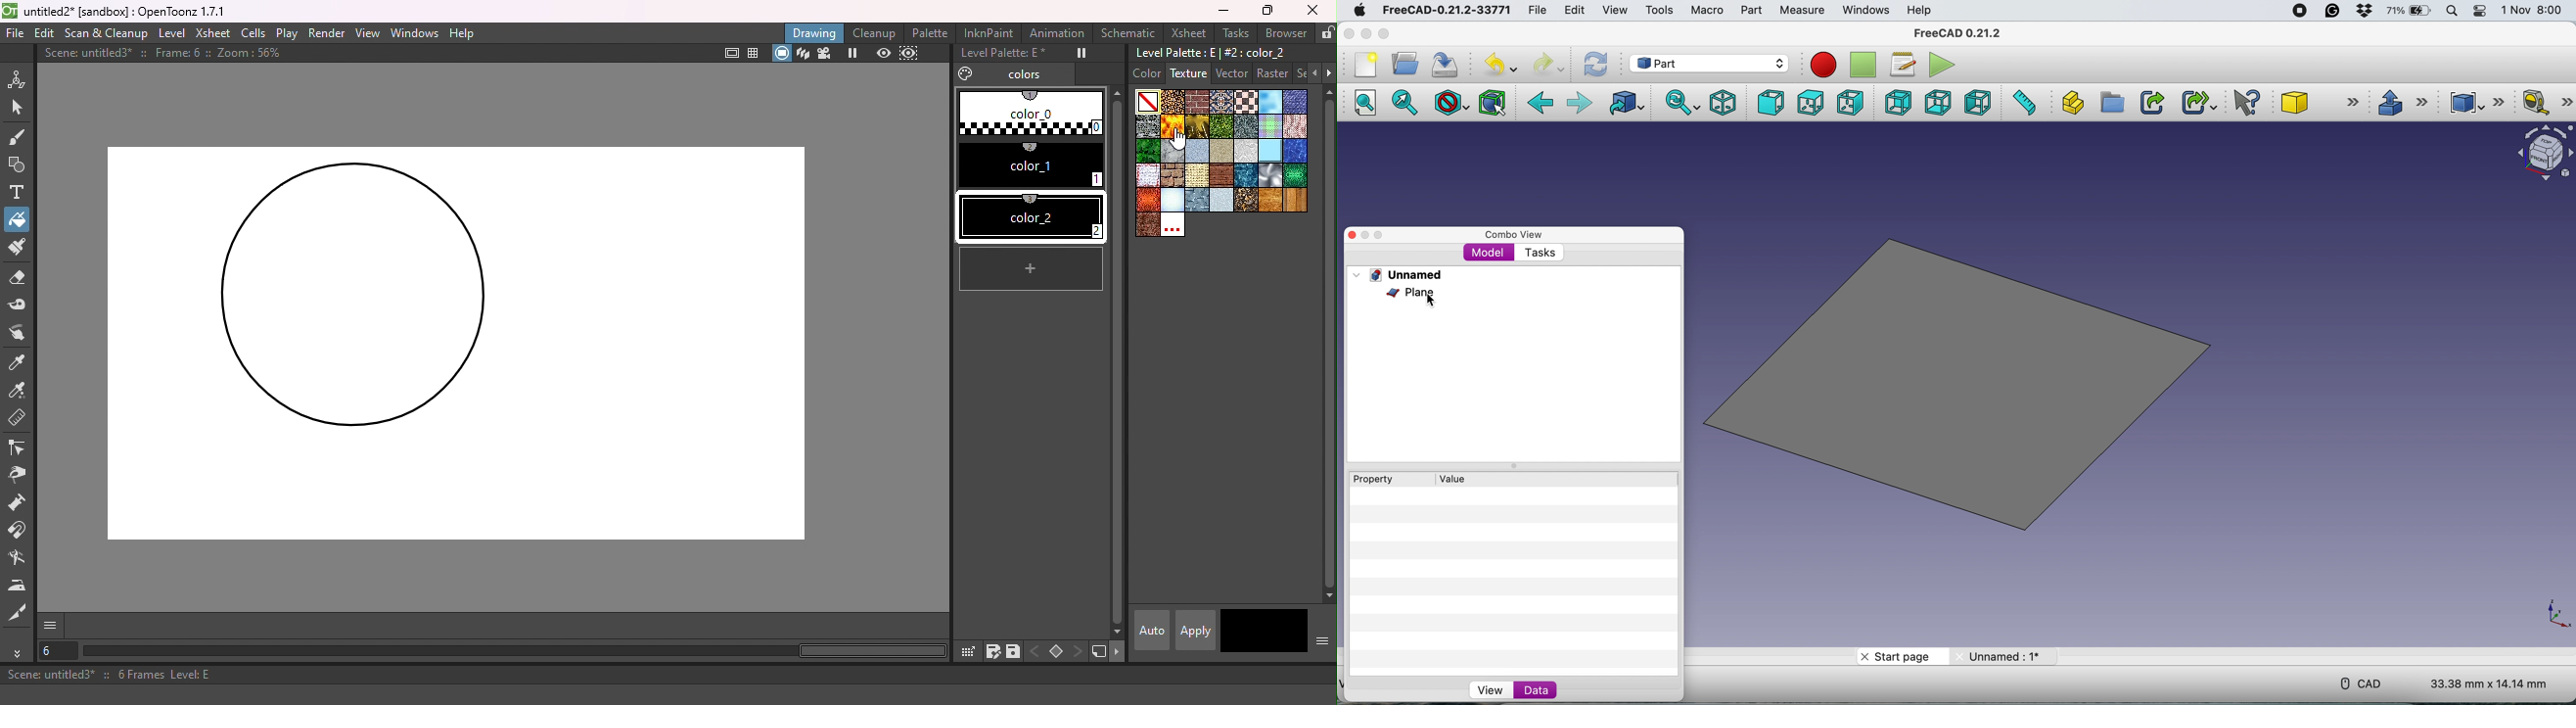 The width and height of the screenshot is (2576, 728). What do you see at coordinates (2023, 103) in the screenshot?
I see `measure distance` at bounding box center [2023, 103].